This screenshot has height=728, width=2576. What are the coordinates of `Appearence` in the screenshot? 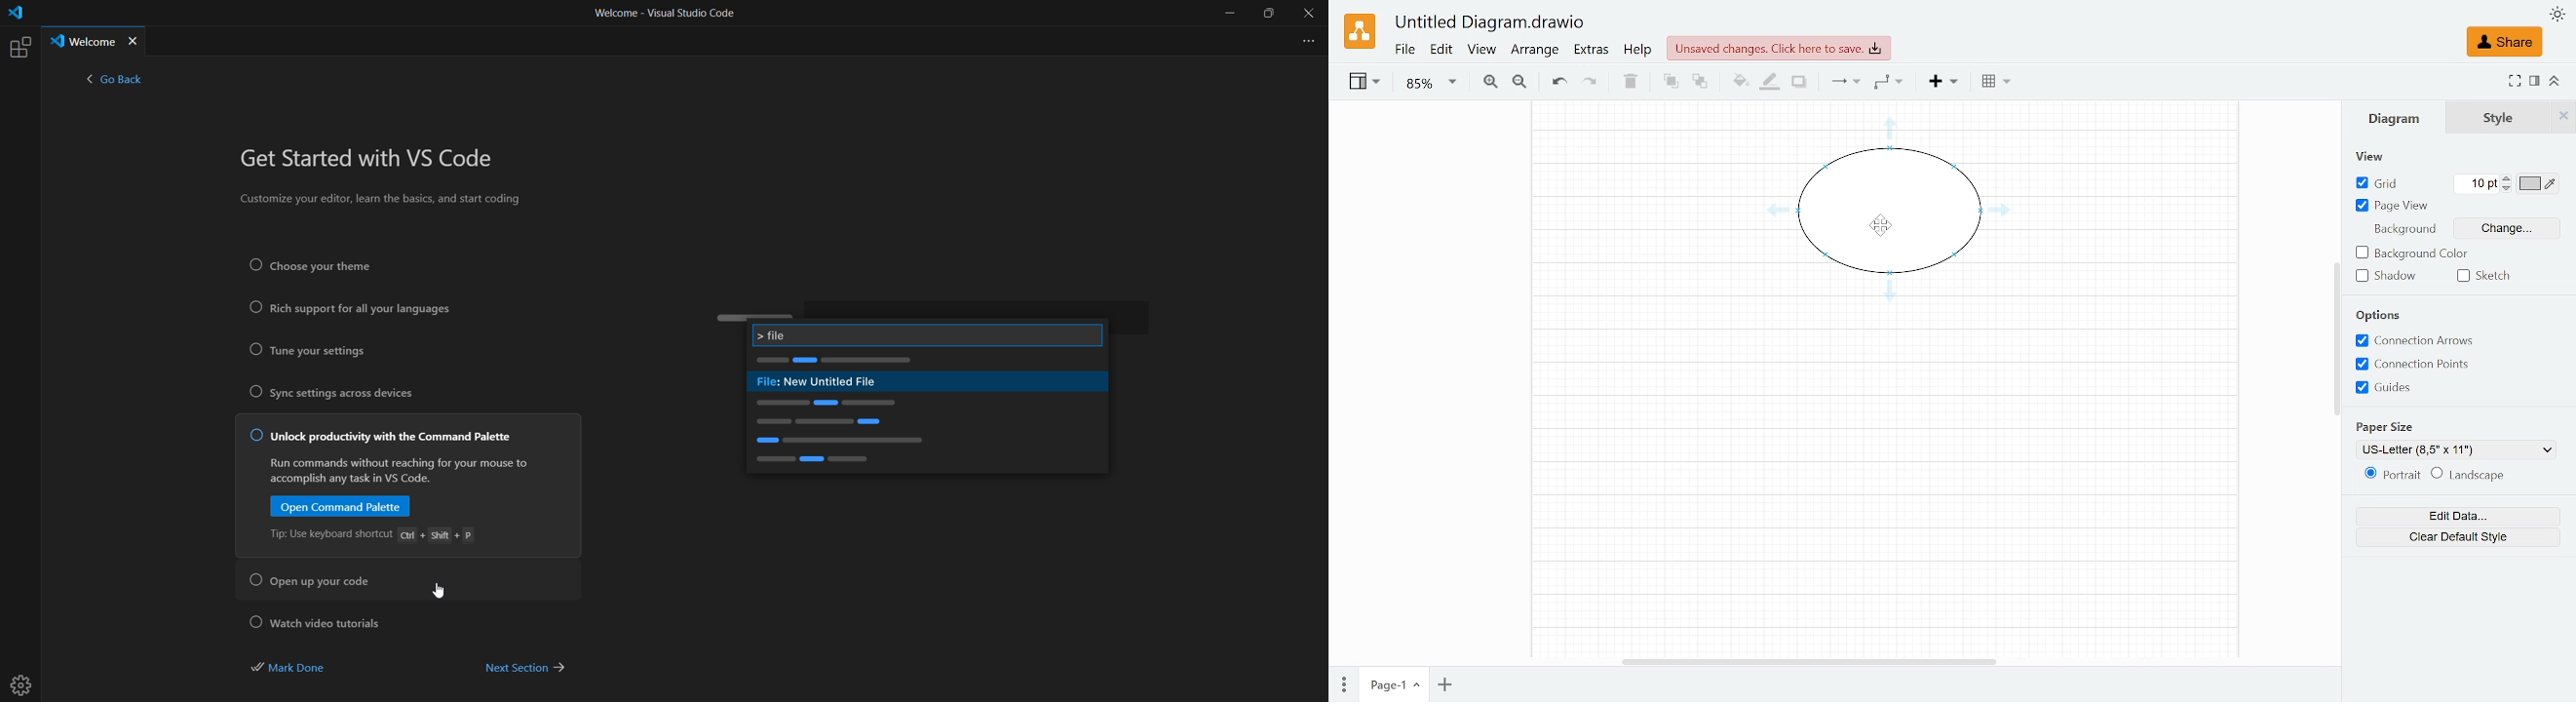 It's located at (2556, 16).